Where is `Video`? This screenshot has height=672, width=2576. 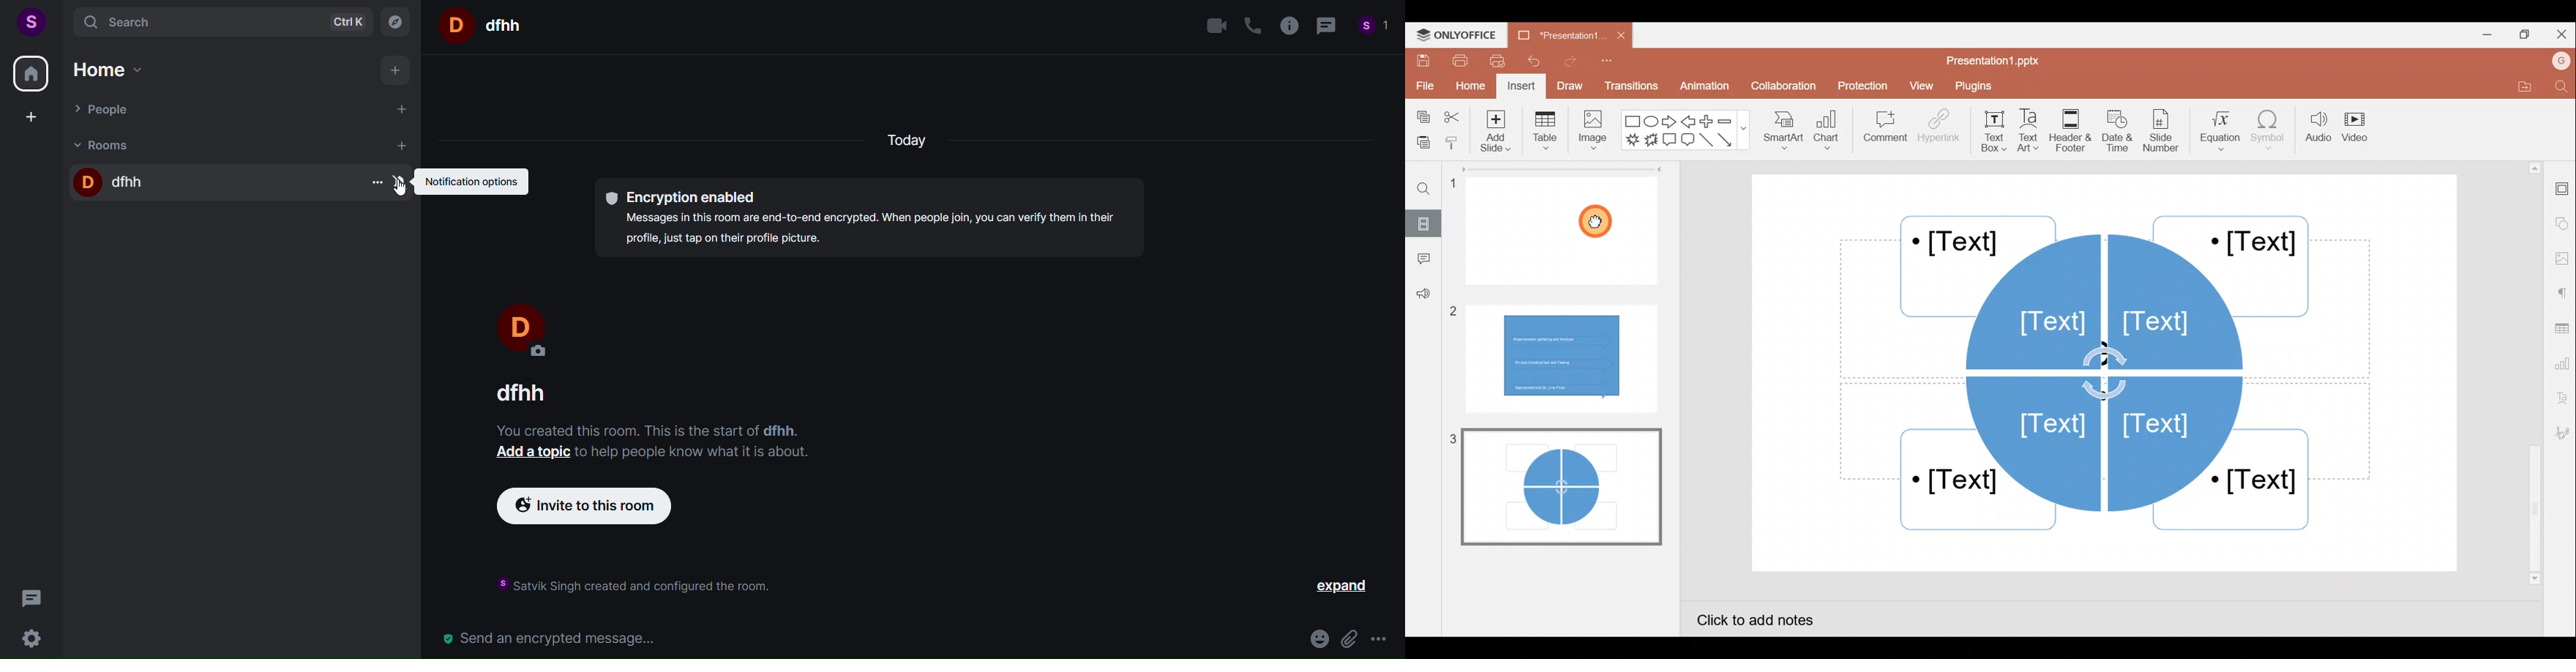
Video is located at coordinates (2360, 126).